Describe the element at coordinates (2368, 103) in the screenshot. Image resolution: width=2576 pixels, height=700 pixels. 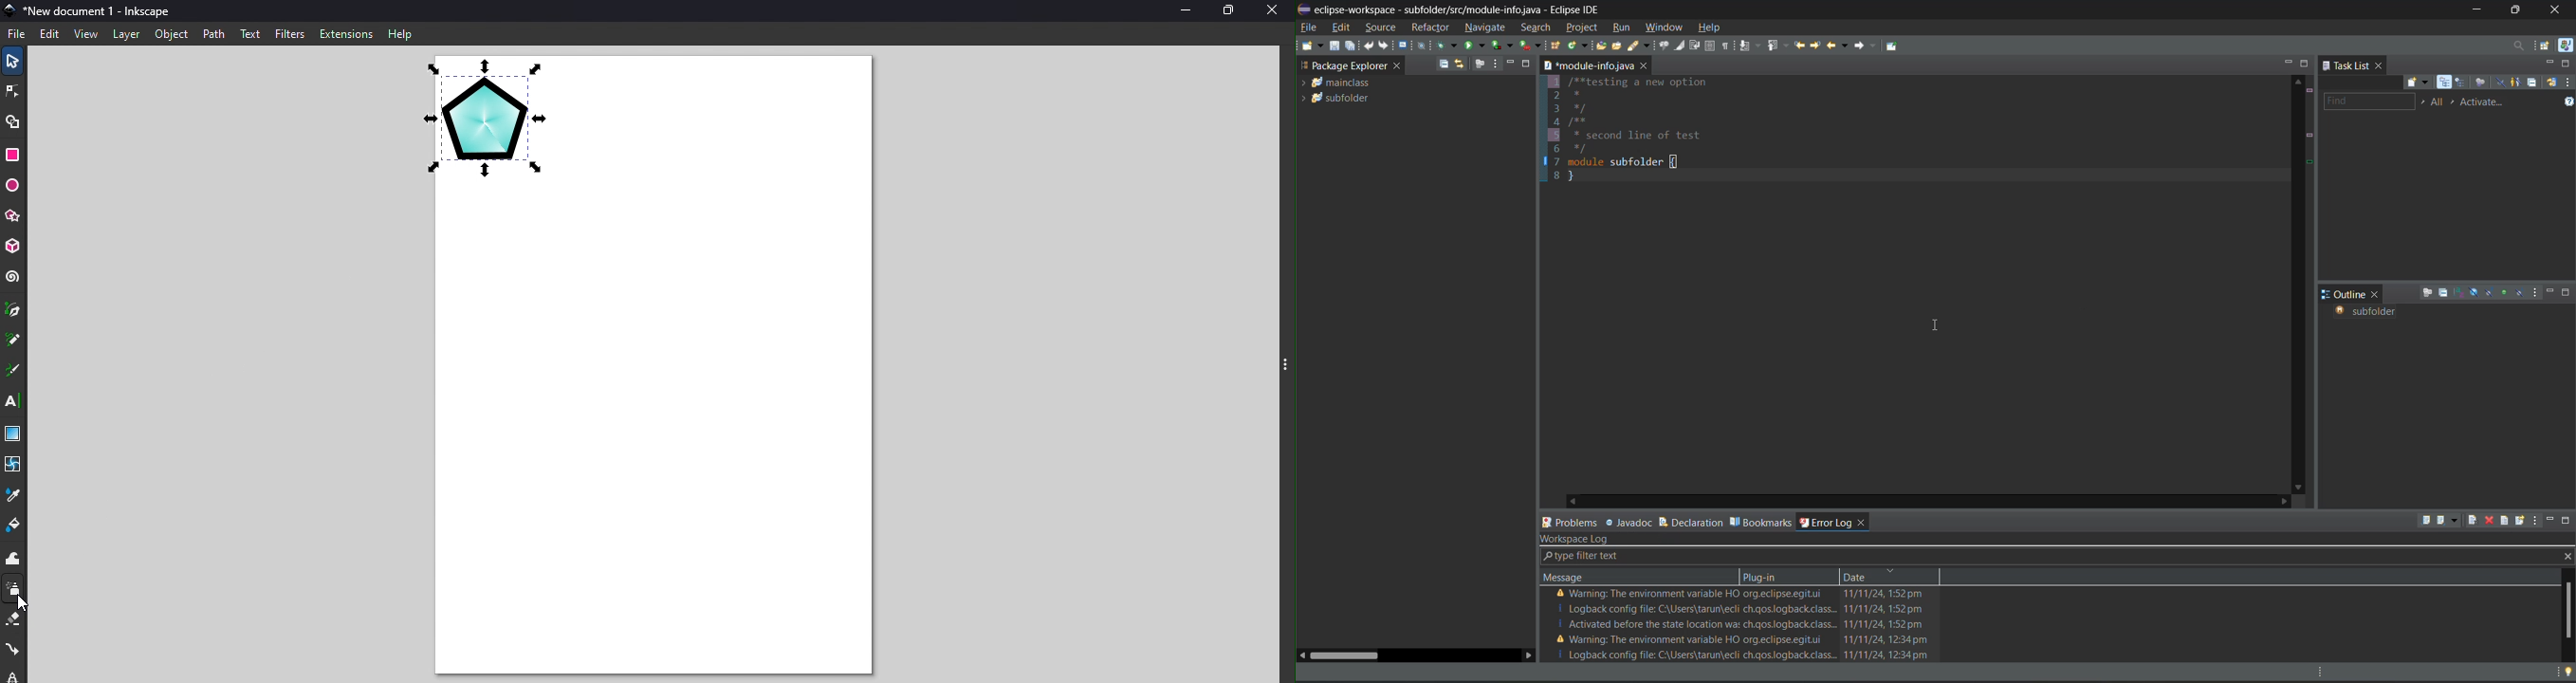
I see `find` at that location.